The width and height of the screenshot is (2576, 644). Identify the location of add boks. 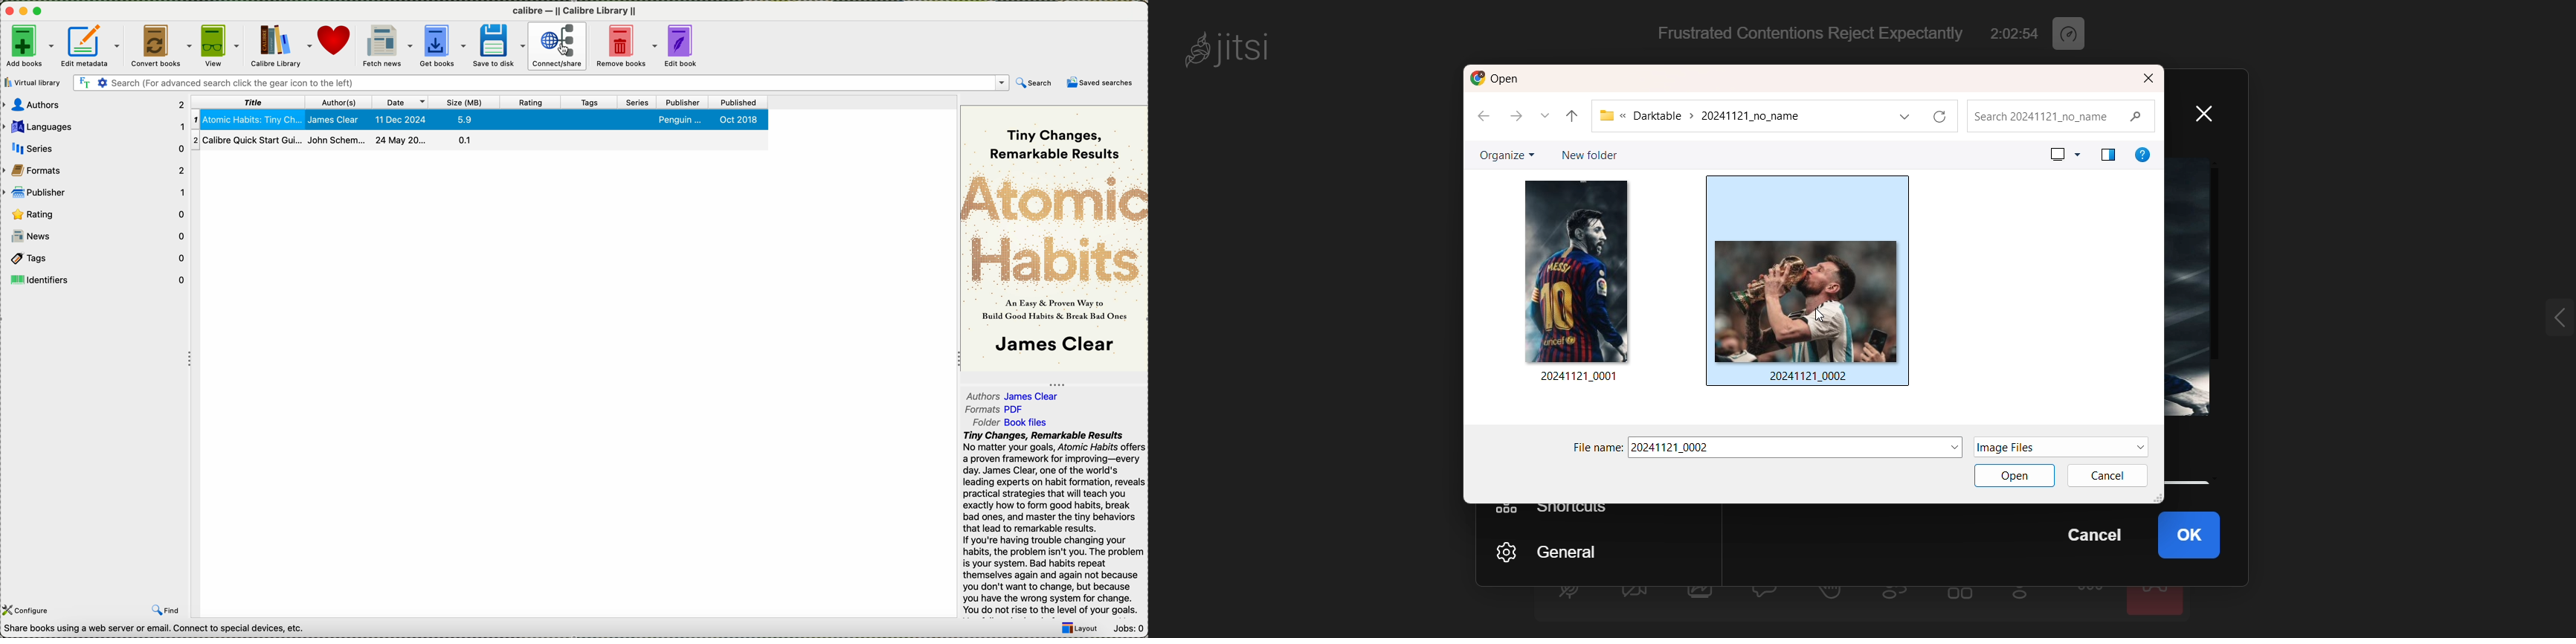
(30, 46).